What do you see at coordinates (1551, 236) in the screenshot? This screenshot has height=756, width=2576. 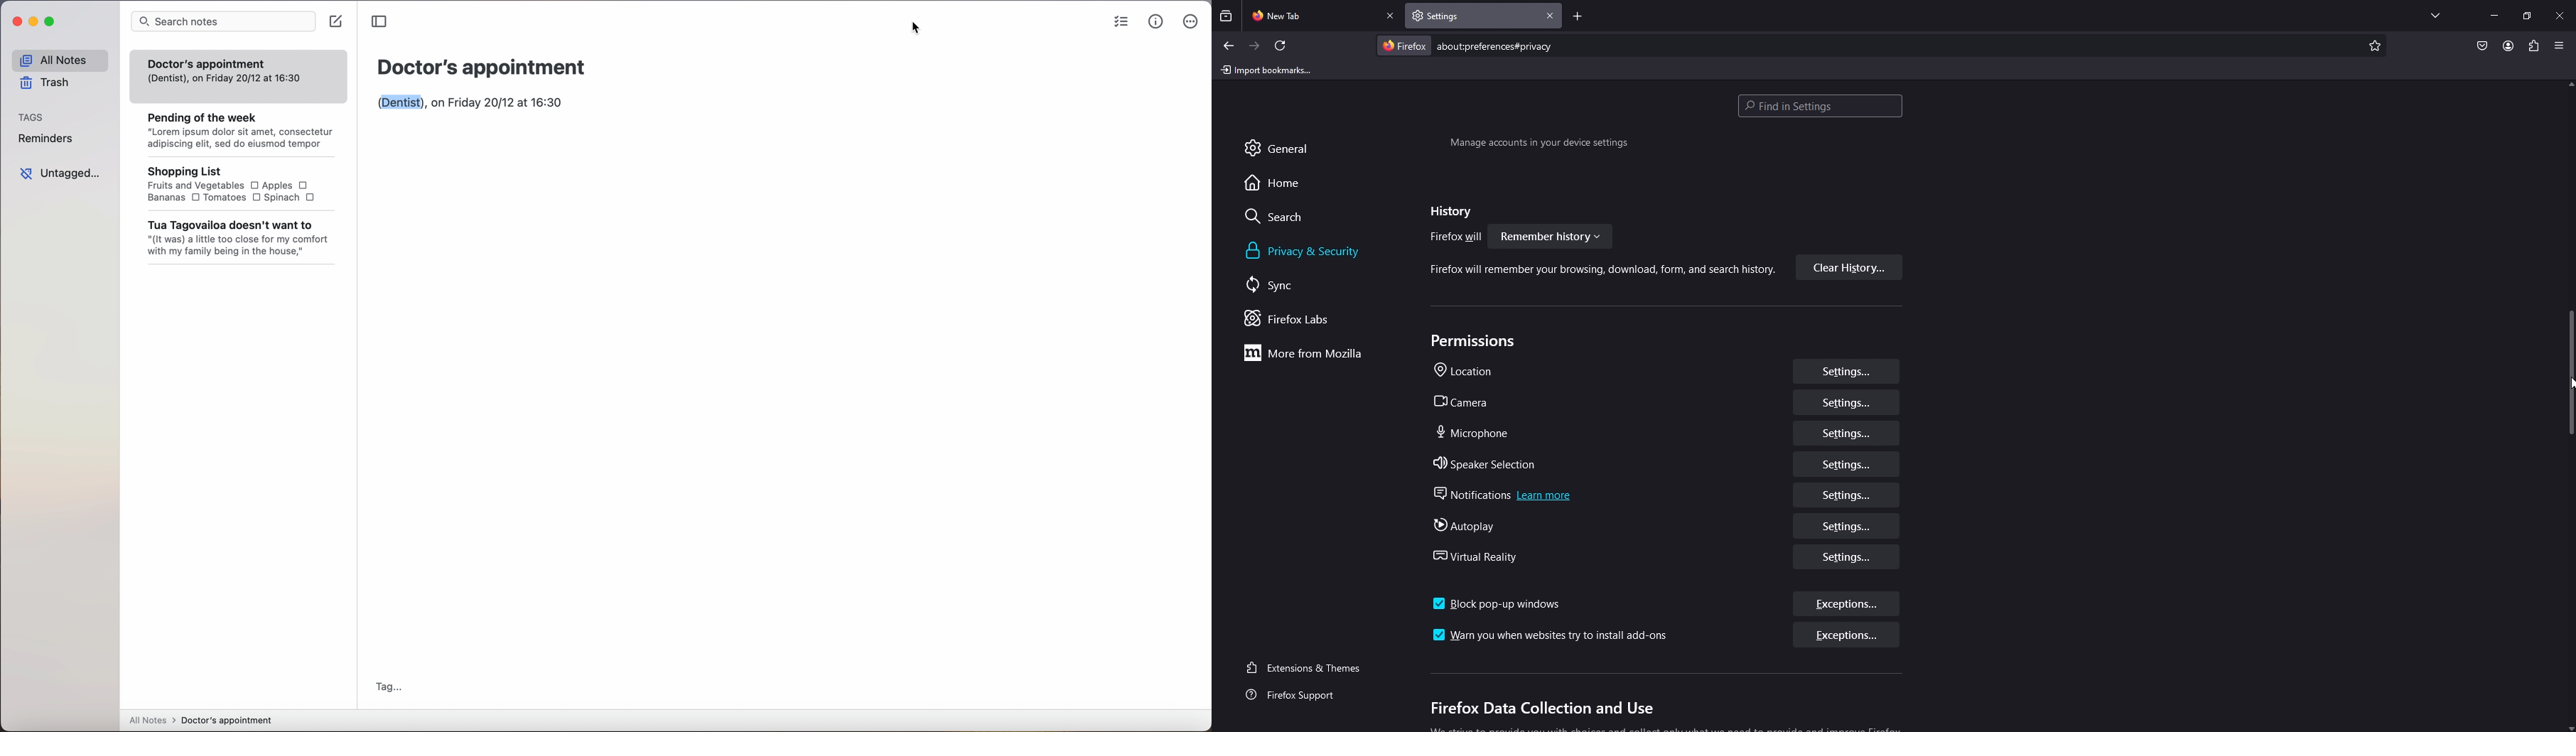 I see `Remember history` at bounding box center [1551, 236].